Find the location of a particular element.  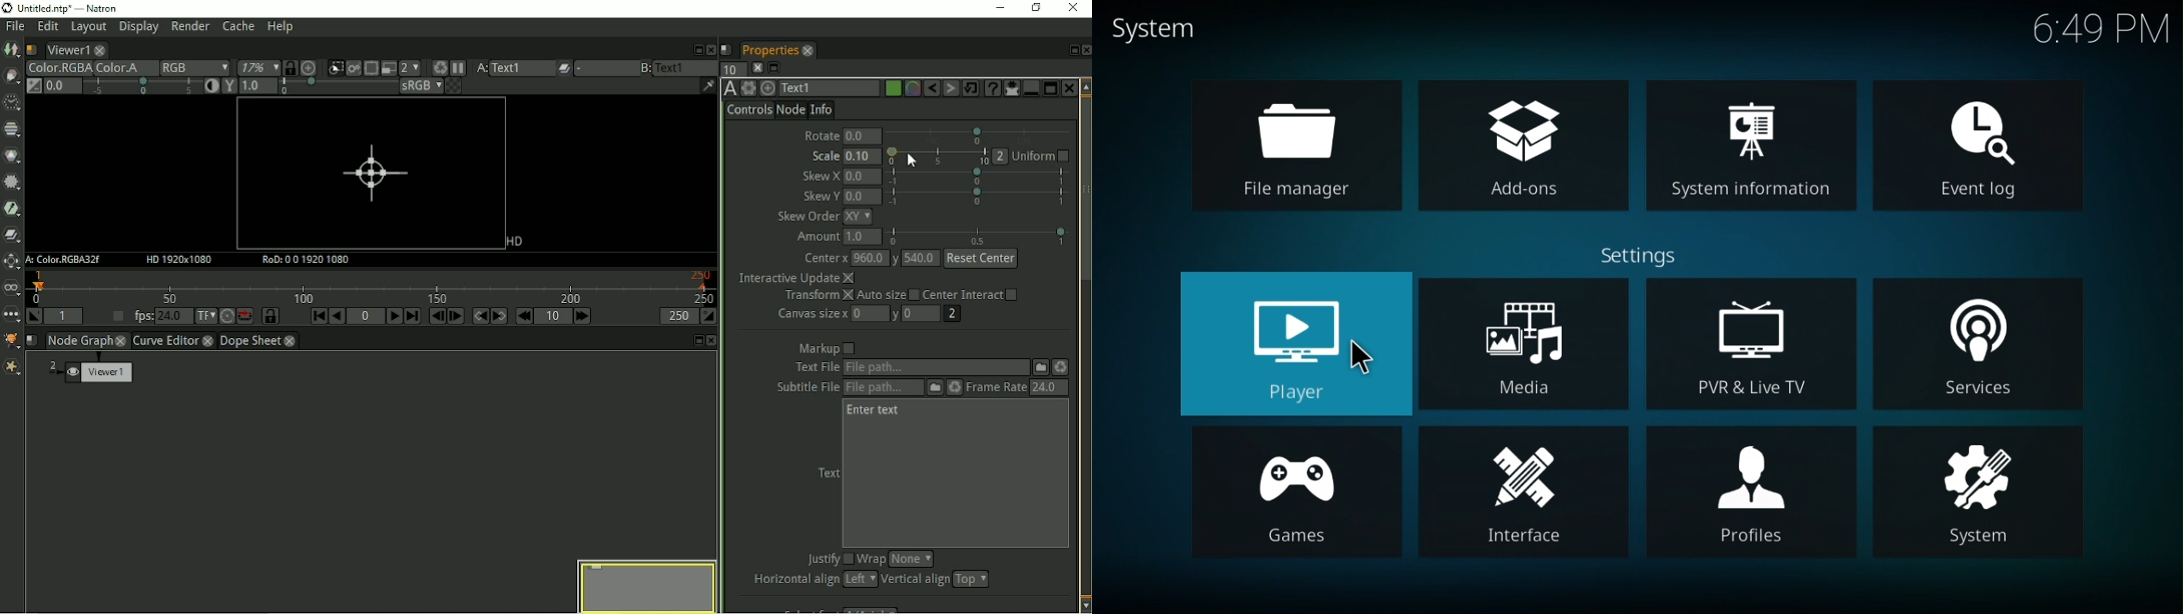

Interface is located at coordinates (1518, 495).